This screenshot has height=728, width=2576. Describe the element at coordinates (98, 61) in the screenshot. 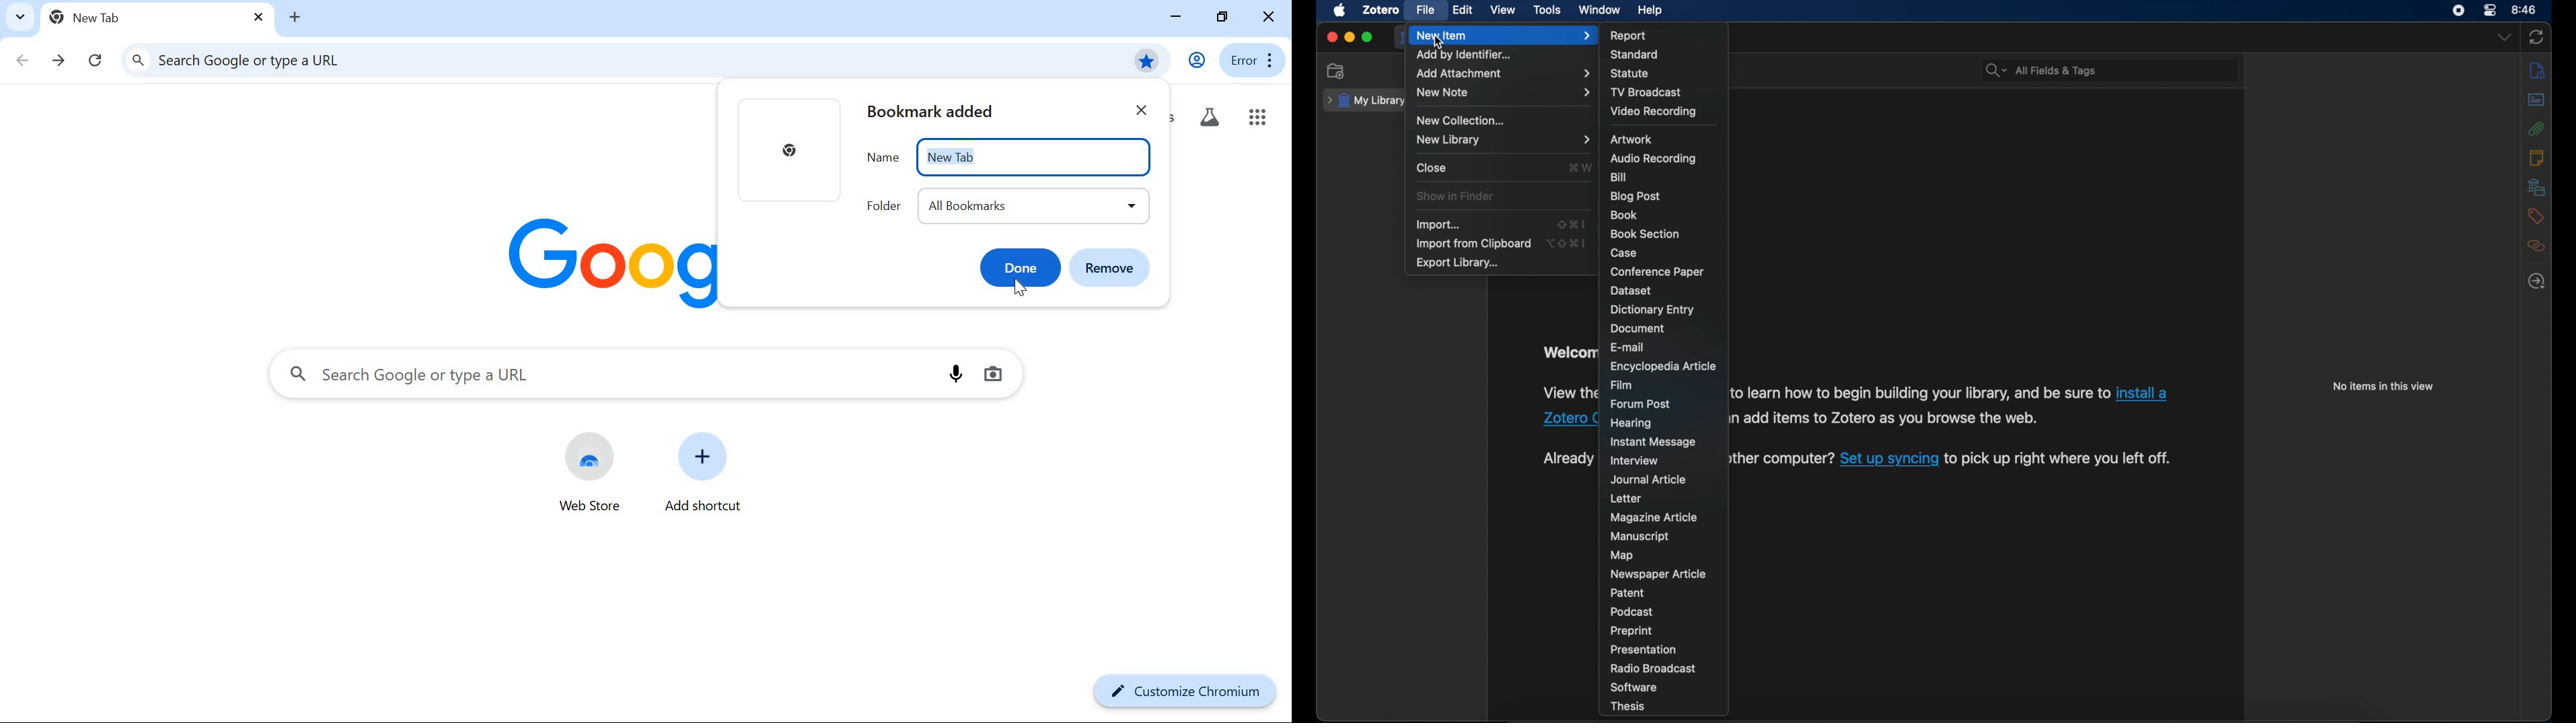

I see `refresh` at that location.